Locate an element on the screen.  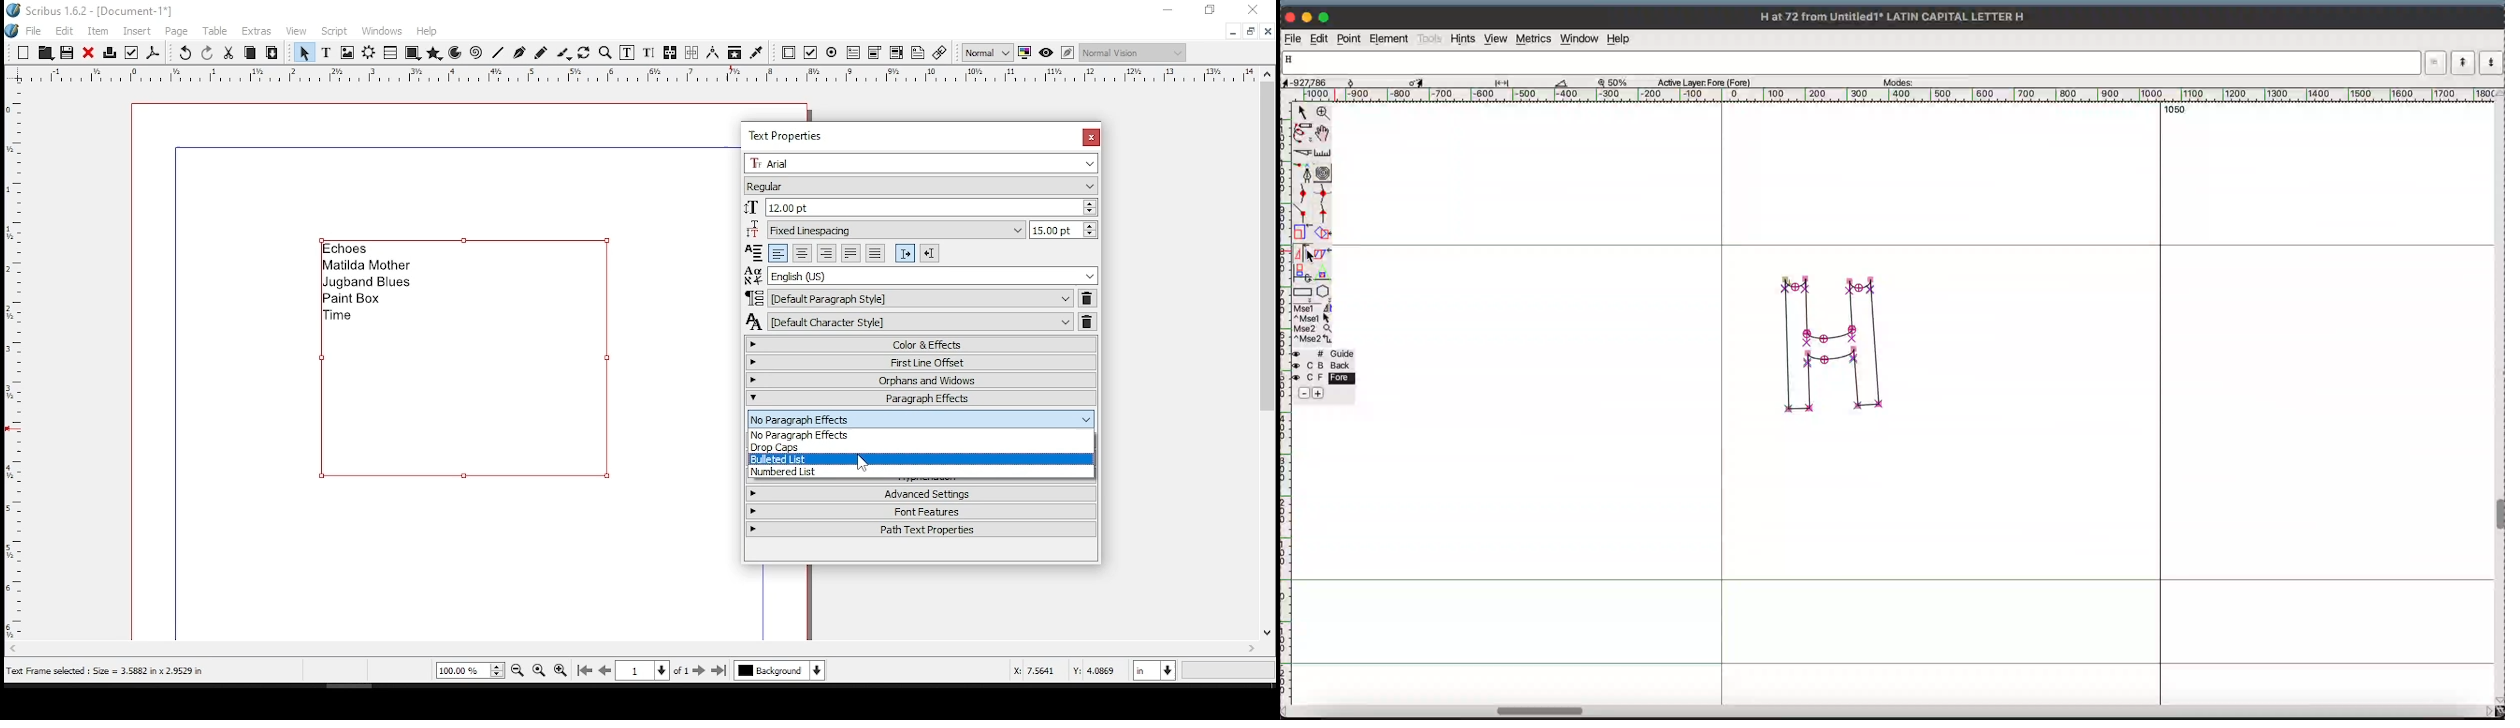
flip is located at coordinates (1303, 252).